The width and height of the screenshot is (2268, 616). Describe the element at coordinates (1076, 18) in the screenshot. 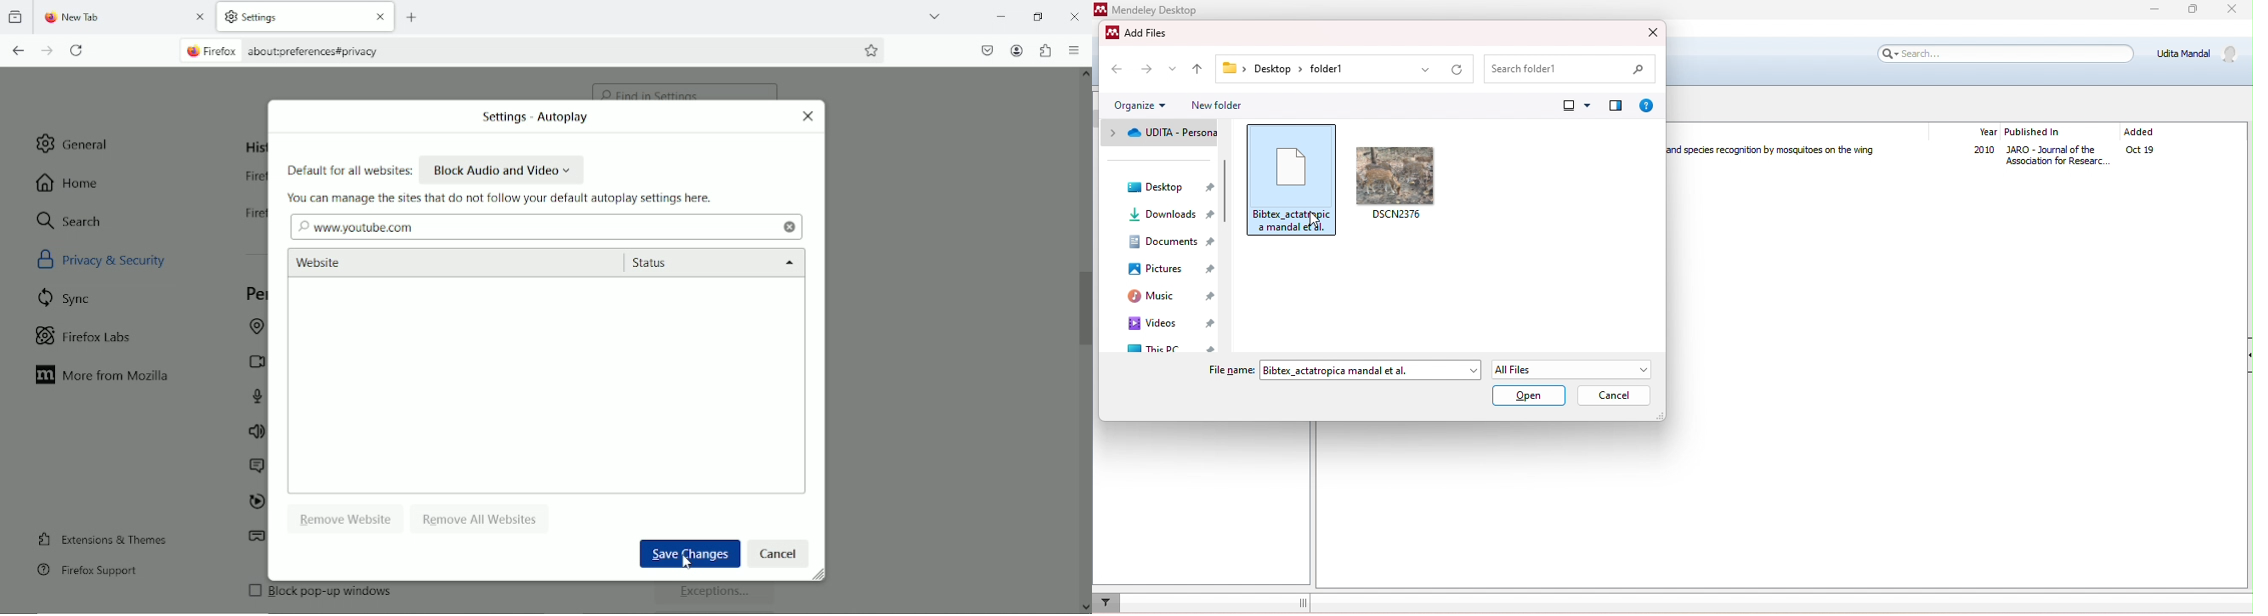

I see `Close` at that location.